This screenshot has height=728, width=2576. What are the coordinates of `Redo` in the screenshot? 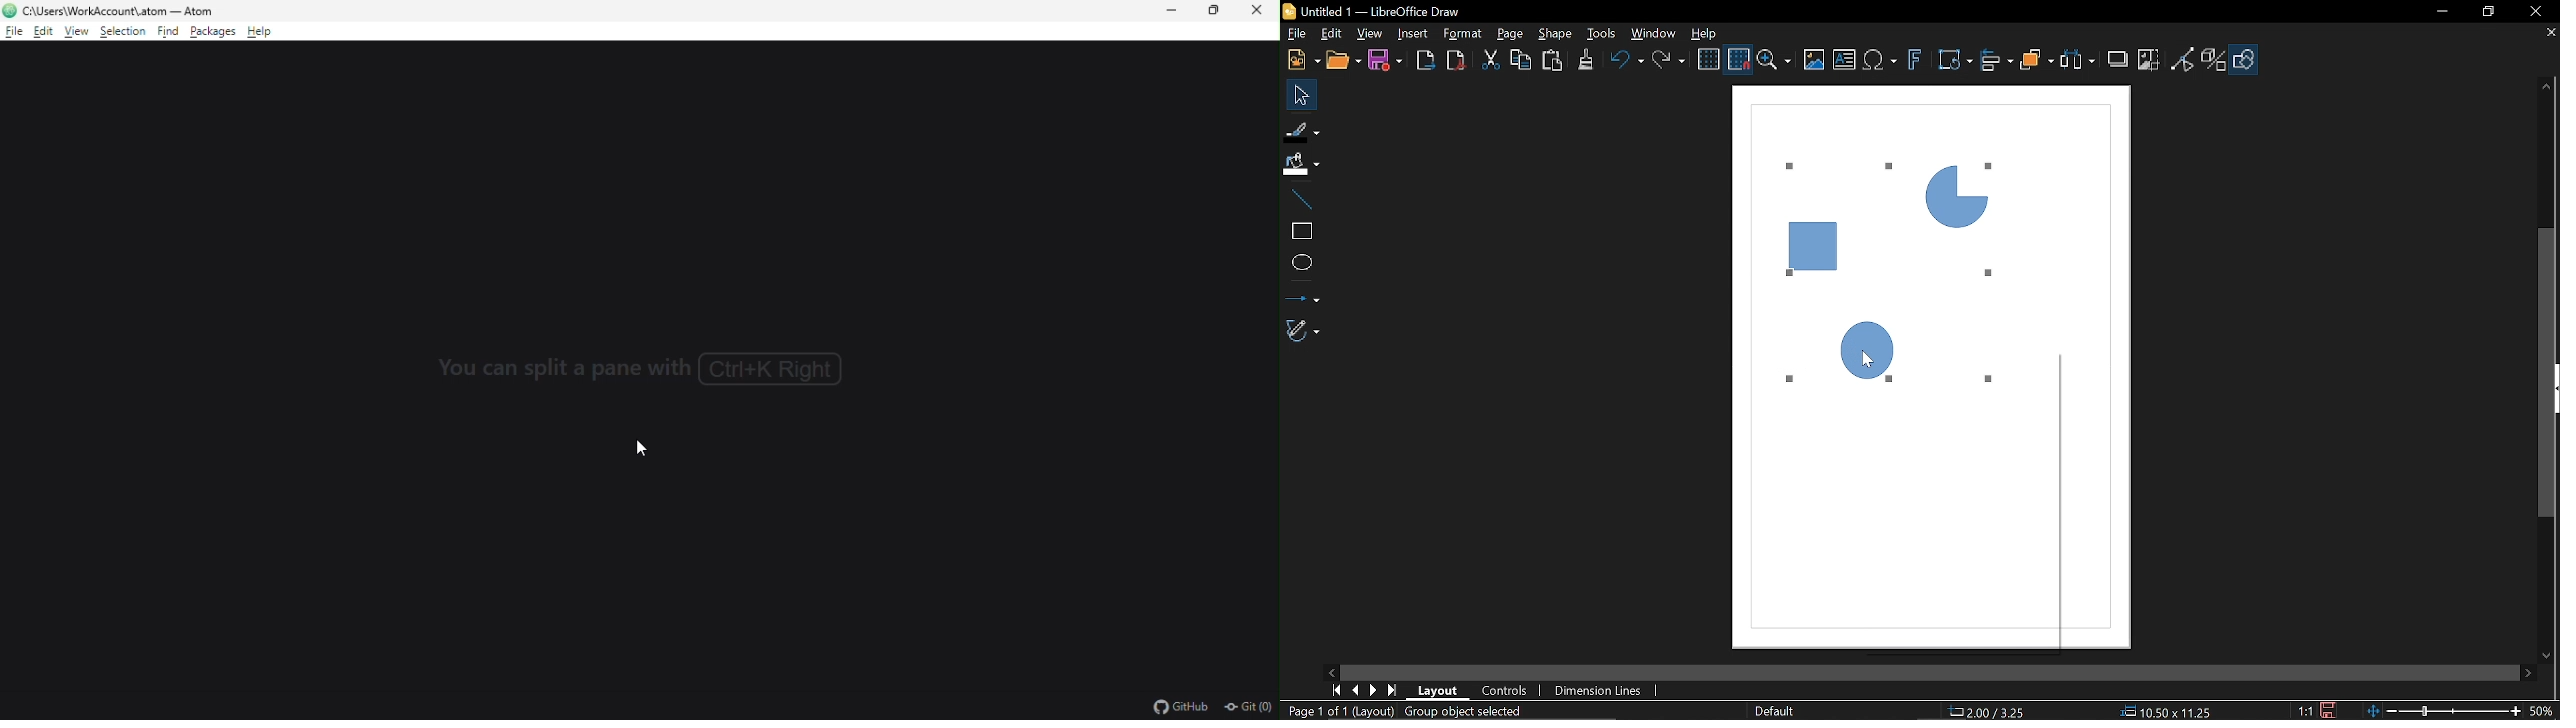 It's located at (1670, 61).